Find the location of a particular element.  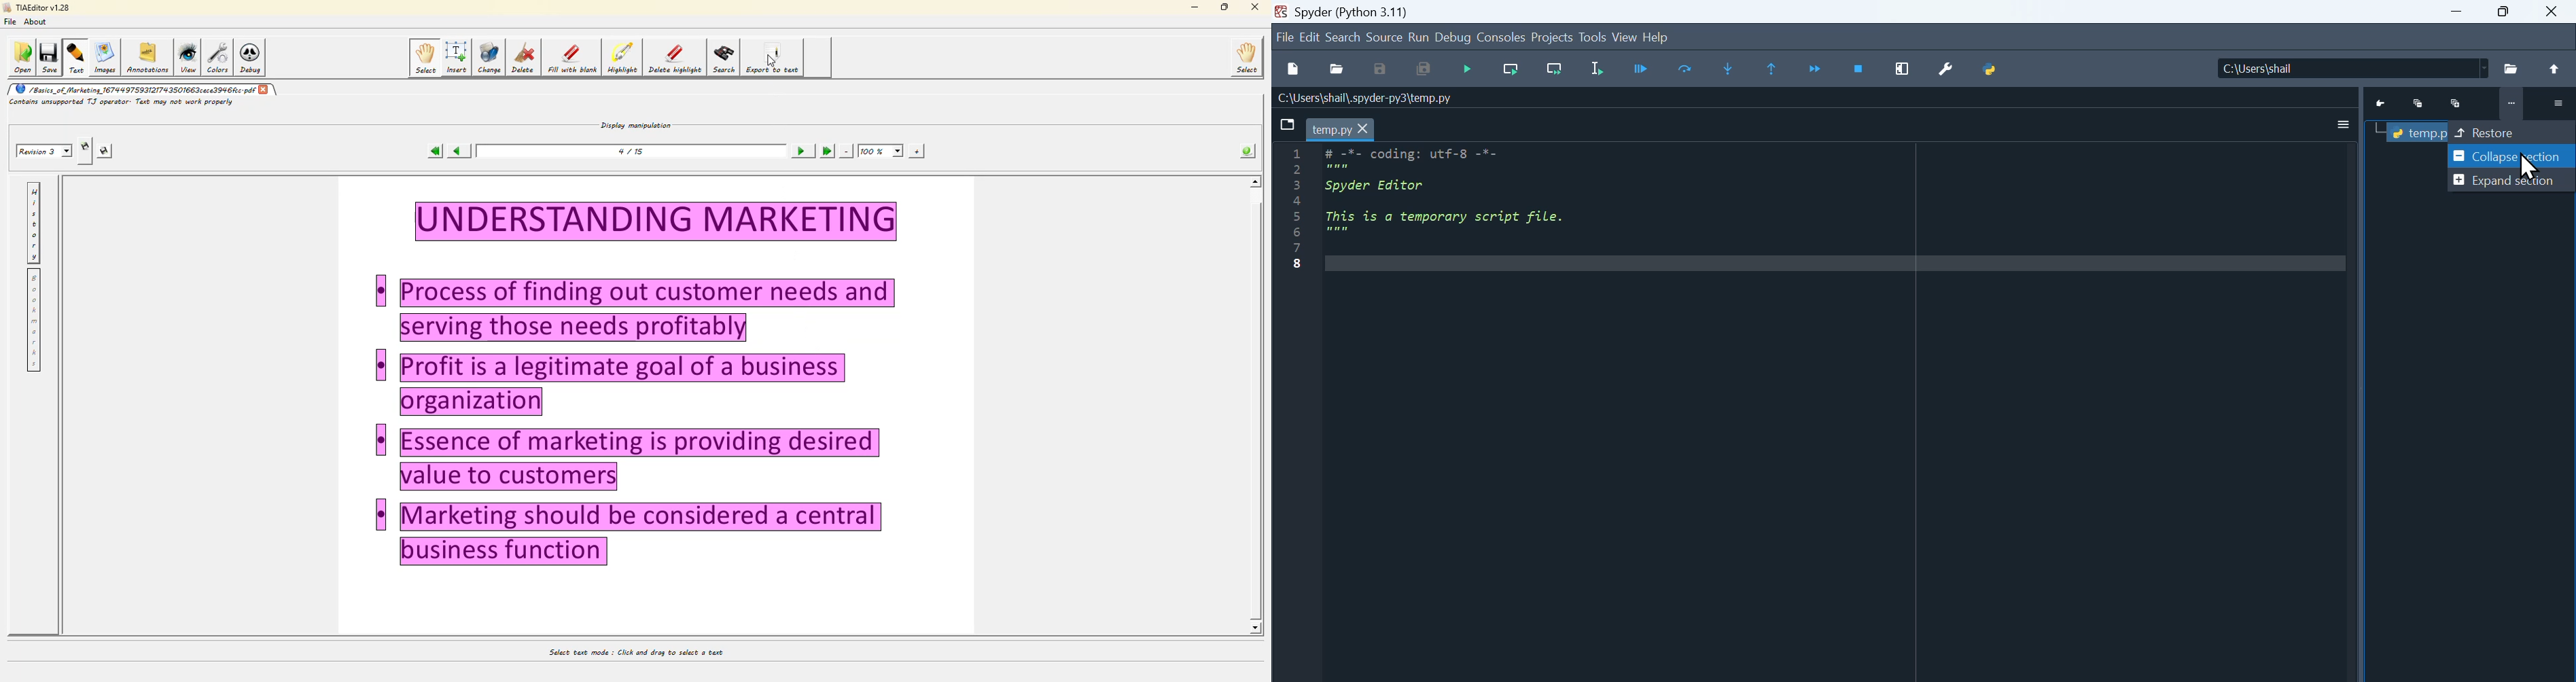

Location of the file is located at coordinates (2357, 68).